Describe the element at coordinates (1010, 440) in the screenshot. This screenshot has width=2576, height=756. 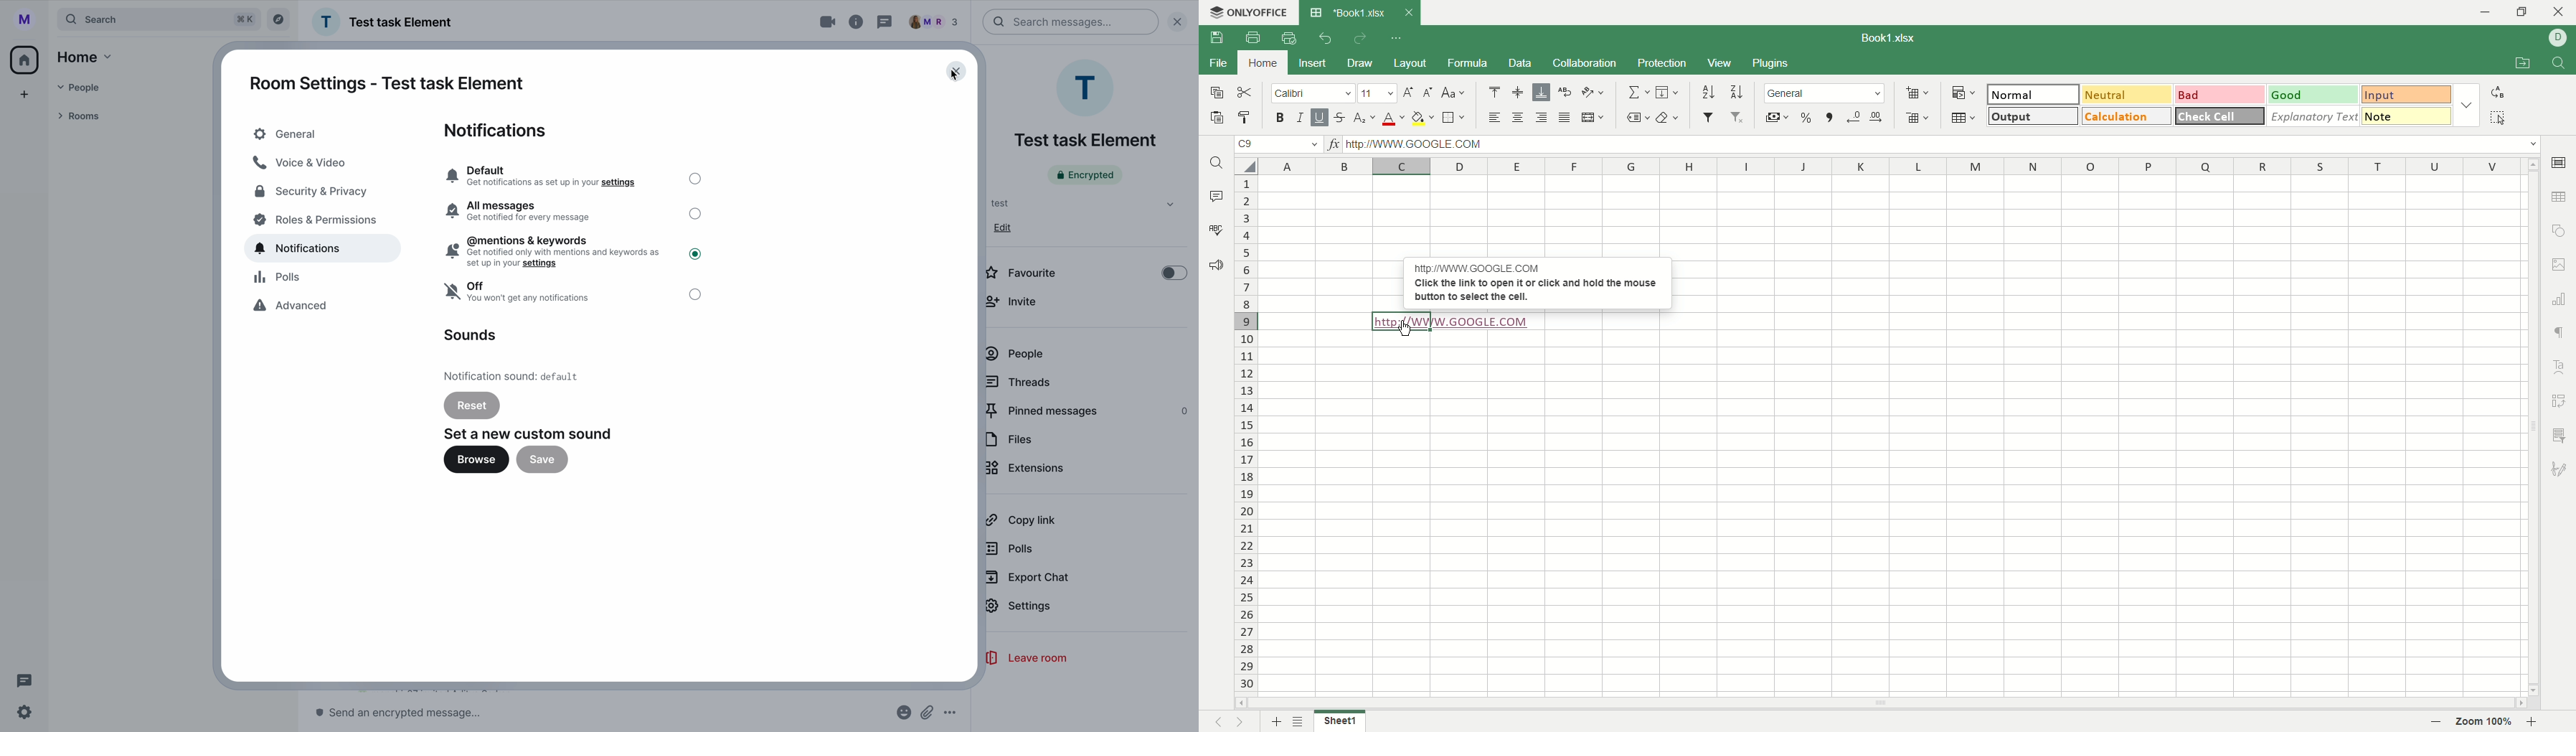
I see `files` at that location.